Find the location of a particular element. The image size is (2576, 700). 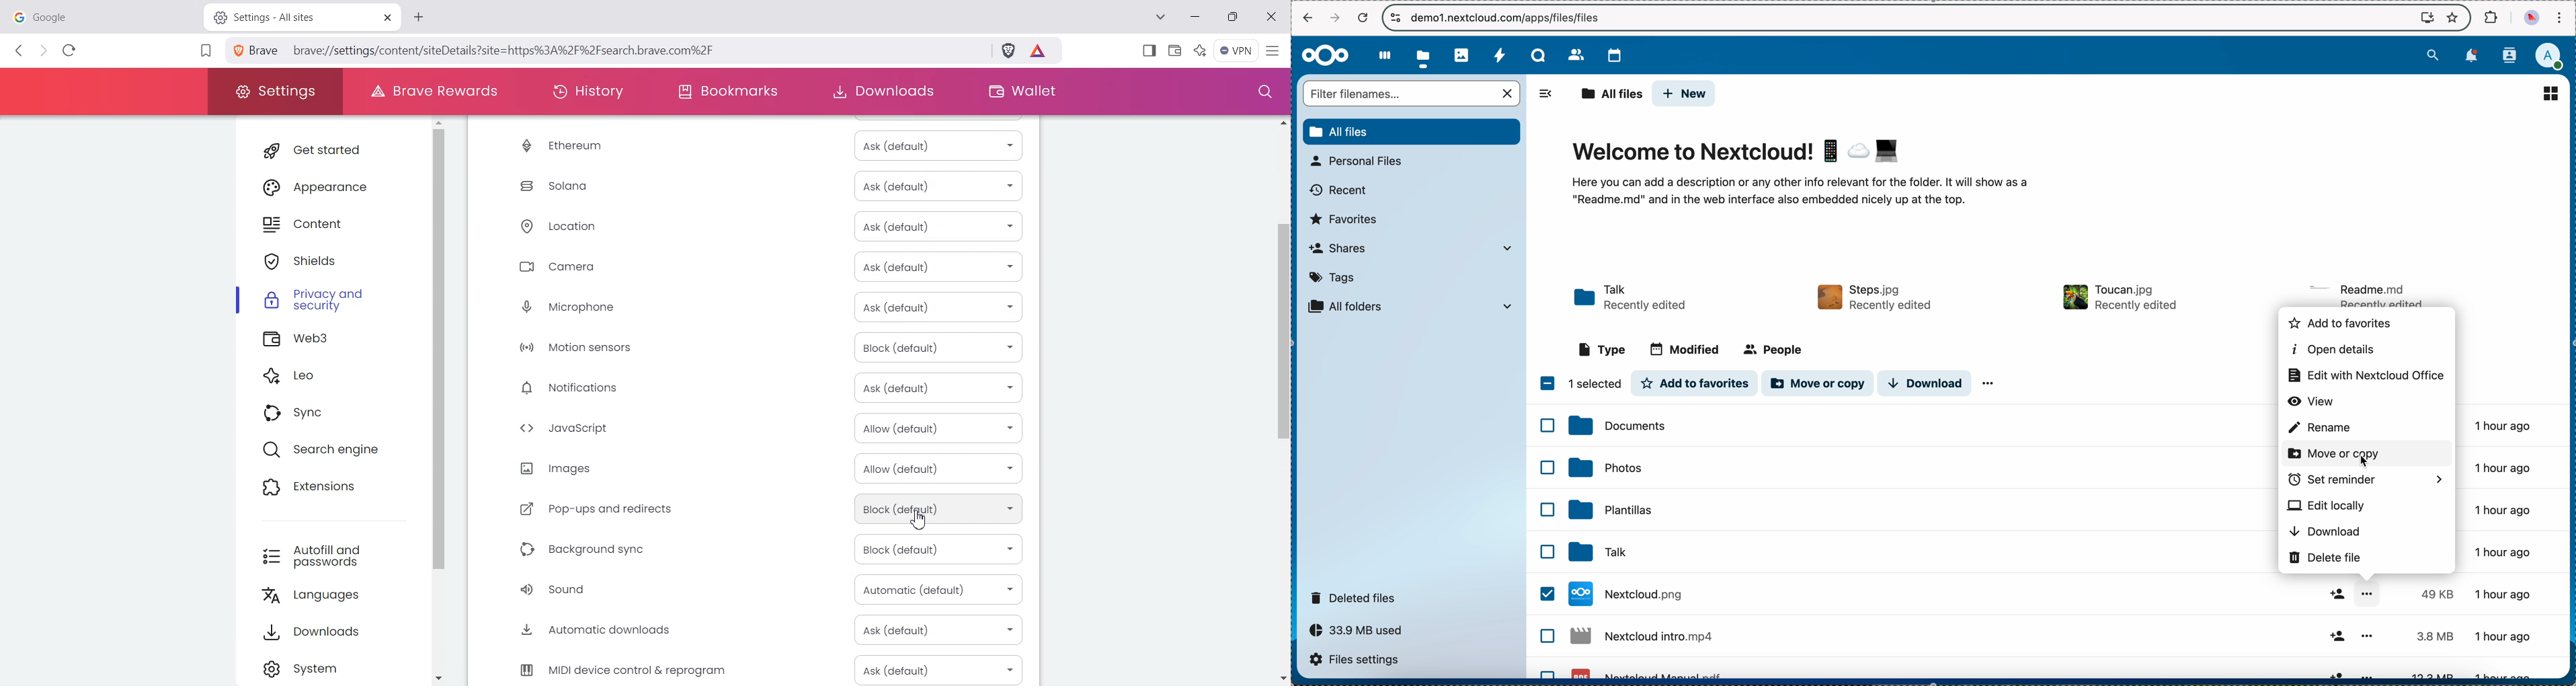

move or copy is located at coordinates (1816, 383).